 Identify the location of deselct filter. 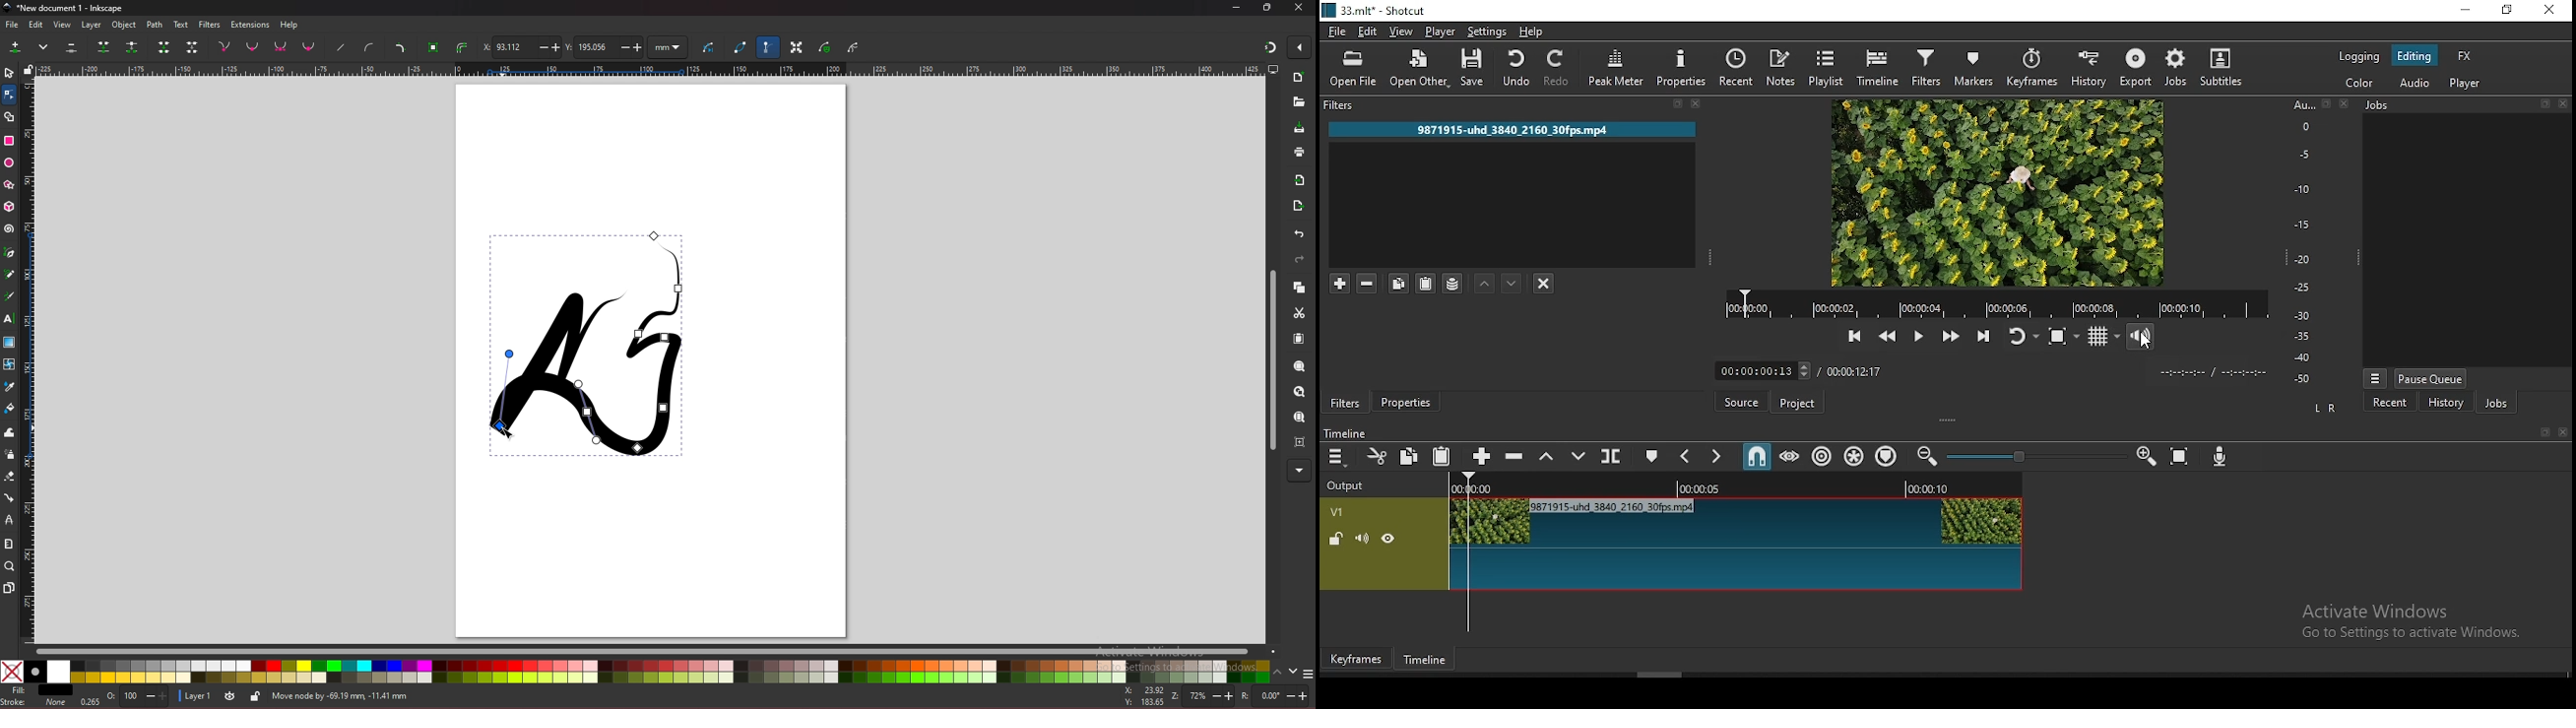
(1543, 285).